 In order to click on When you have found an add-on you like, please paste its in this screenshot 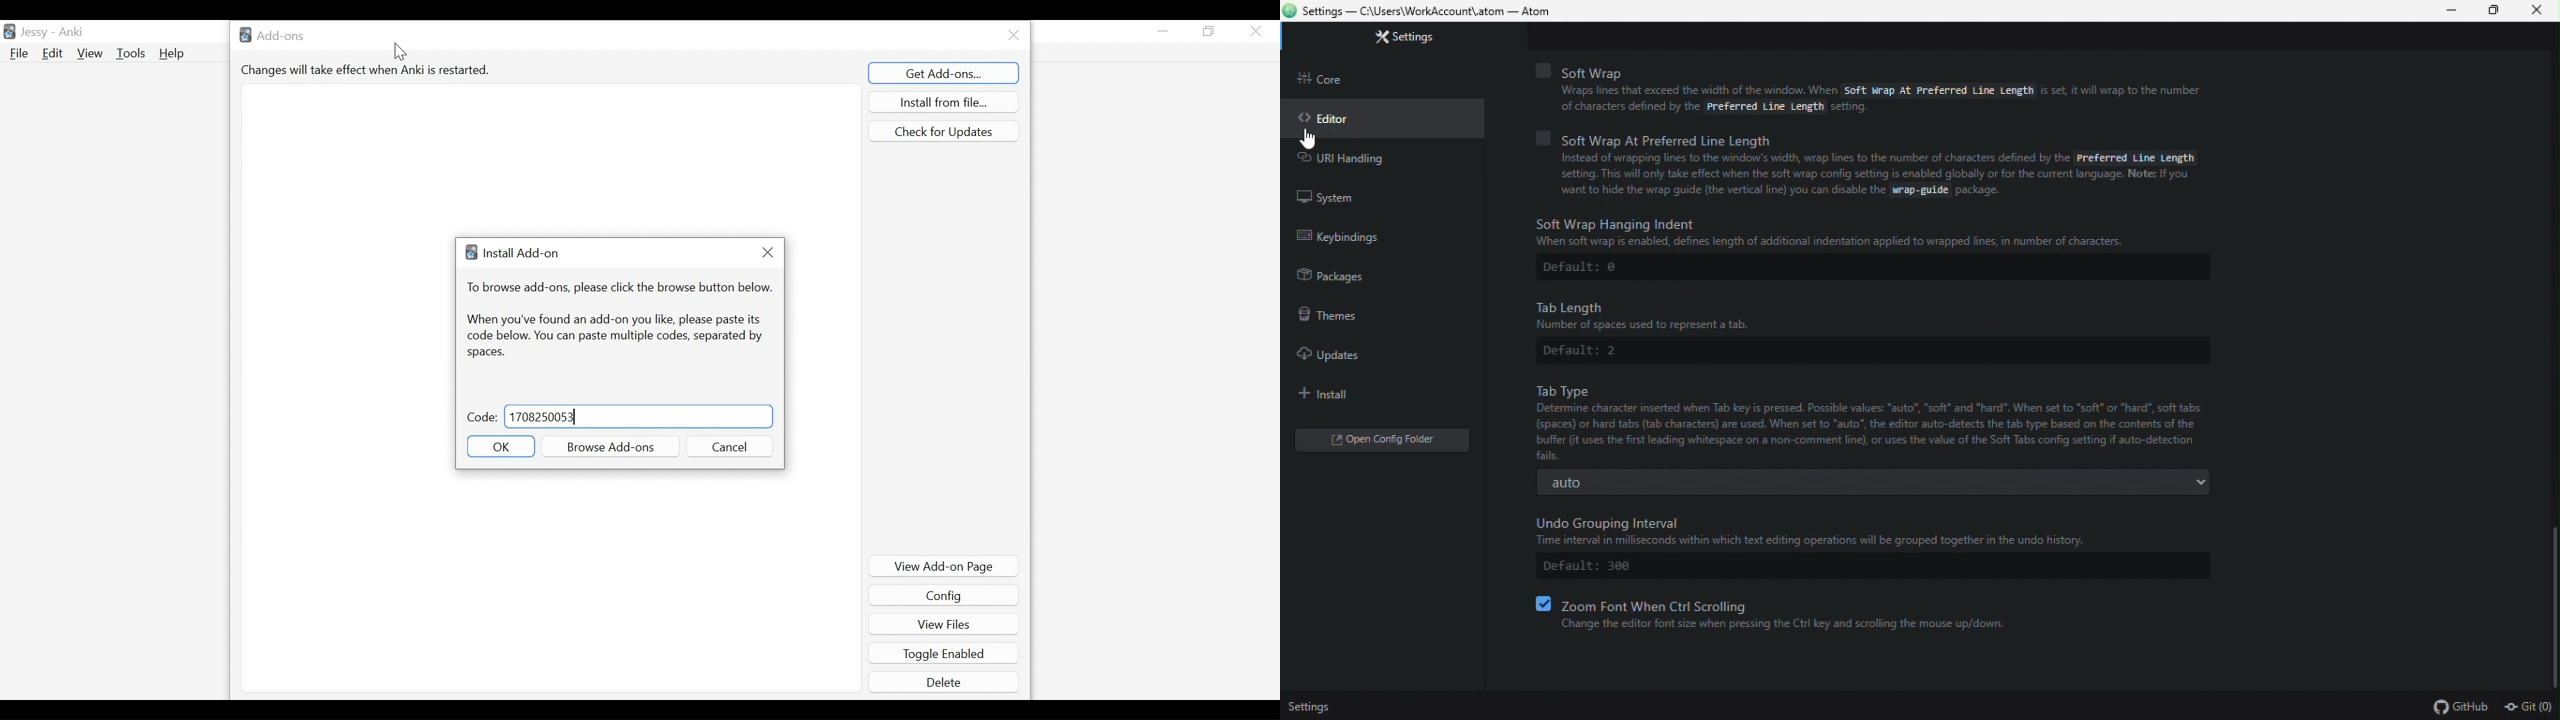, I will do `click(613, 320)`.